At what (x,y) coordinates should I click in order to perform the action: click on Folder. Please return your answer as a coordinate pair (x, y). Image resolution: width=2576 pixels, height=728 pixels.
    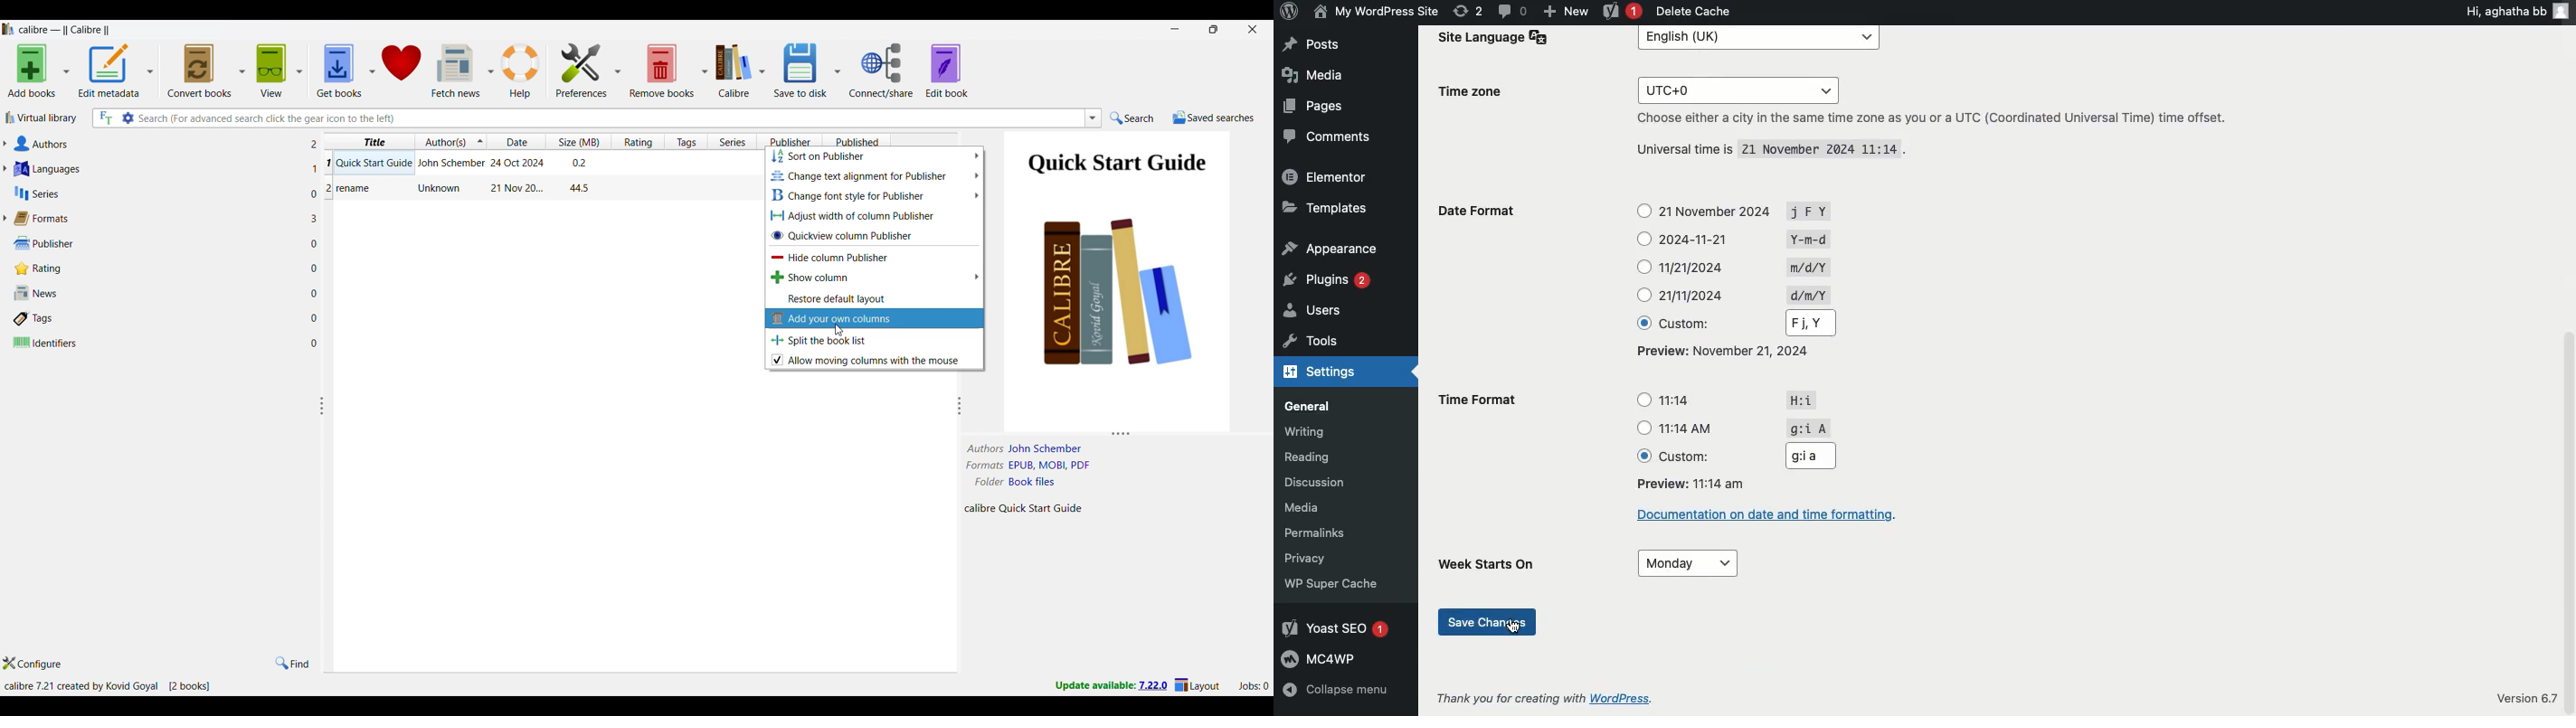
    Looking at the image, I should click on (1020, 480).